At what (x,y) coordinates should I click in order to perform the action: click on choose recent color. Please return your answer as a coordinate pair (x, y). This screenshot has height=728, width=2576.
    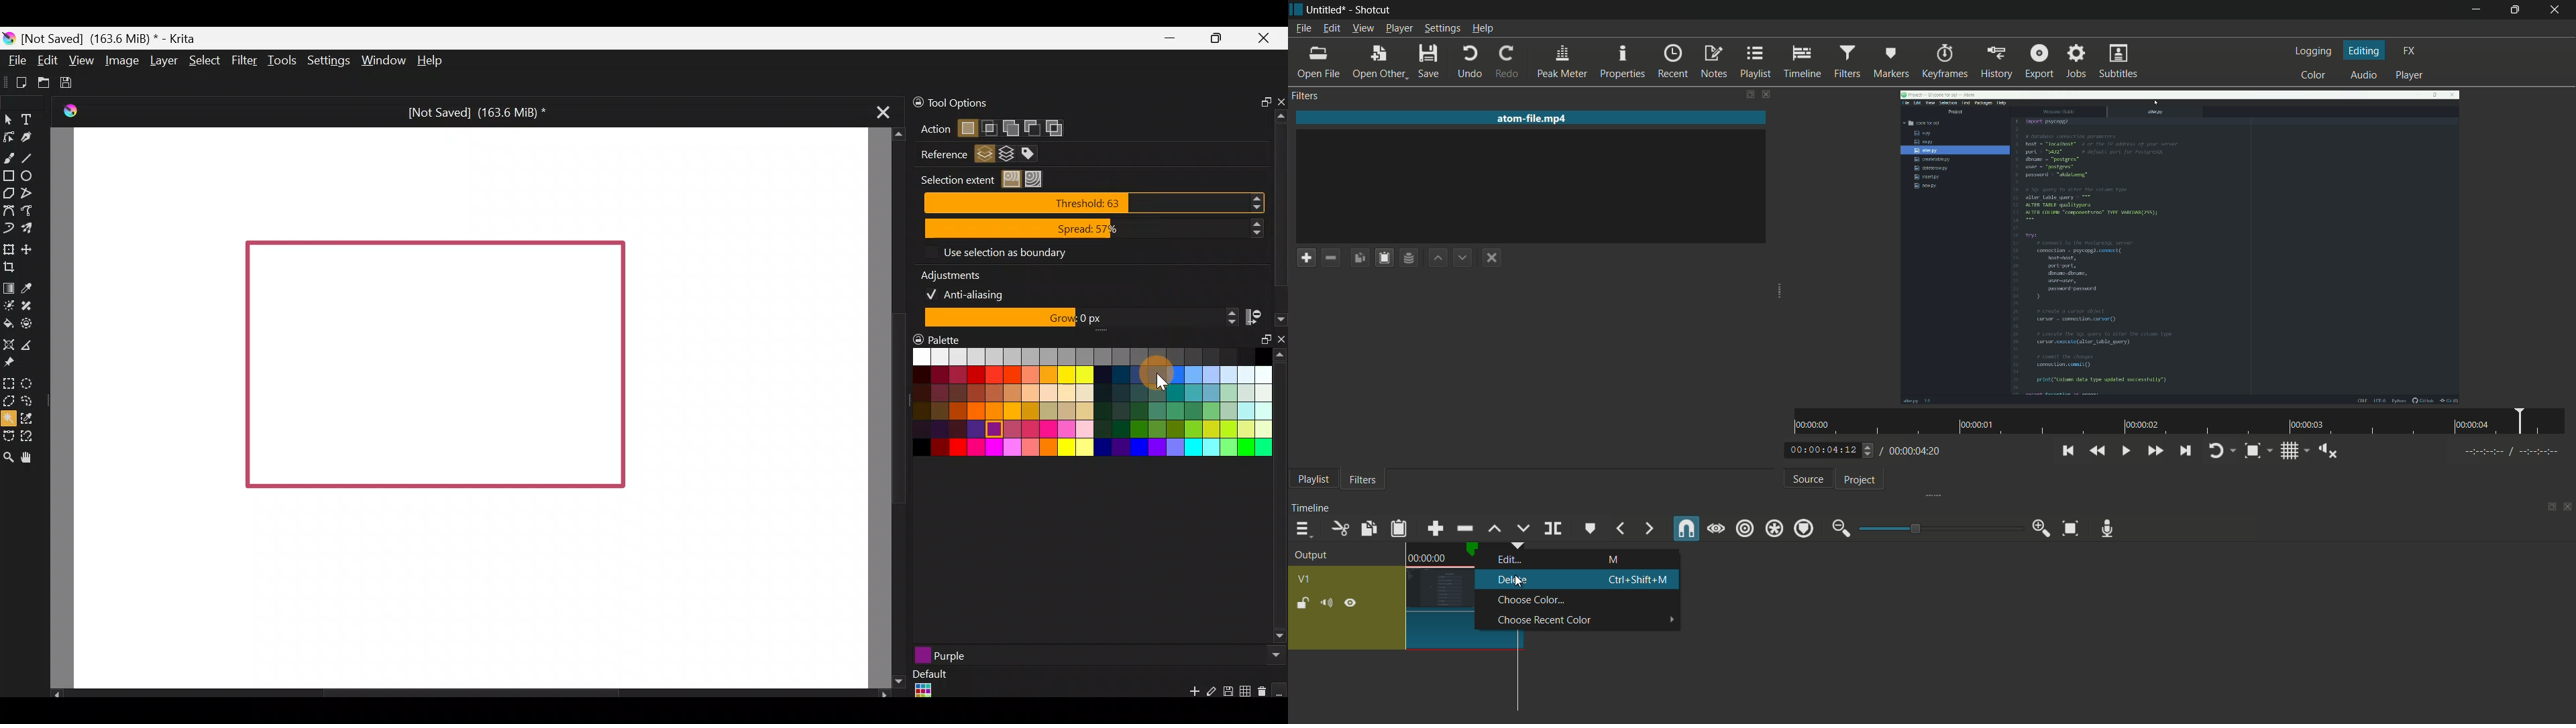
    Looking at the image, I should click on (1541, 619).